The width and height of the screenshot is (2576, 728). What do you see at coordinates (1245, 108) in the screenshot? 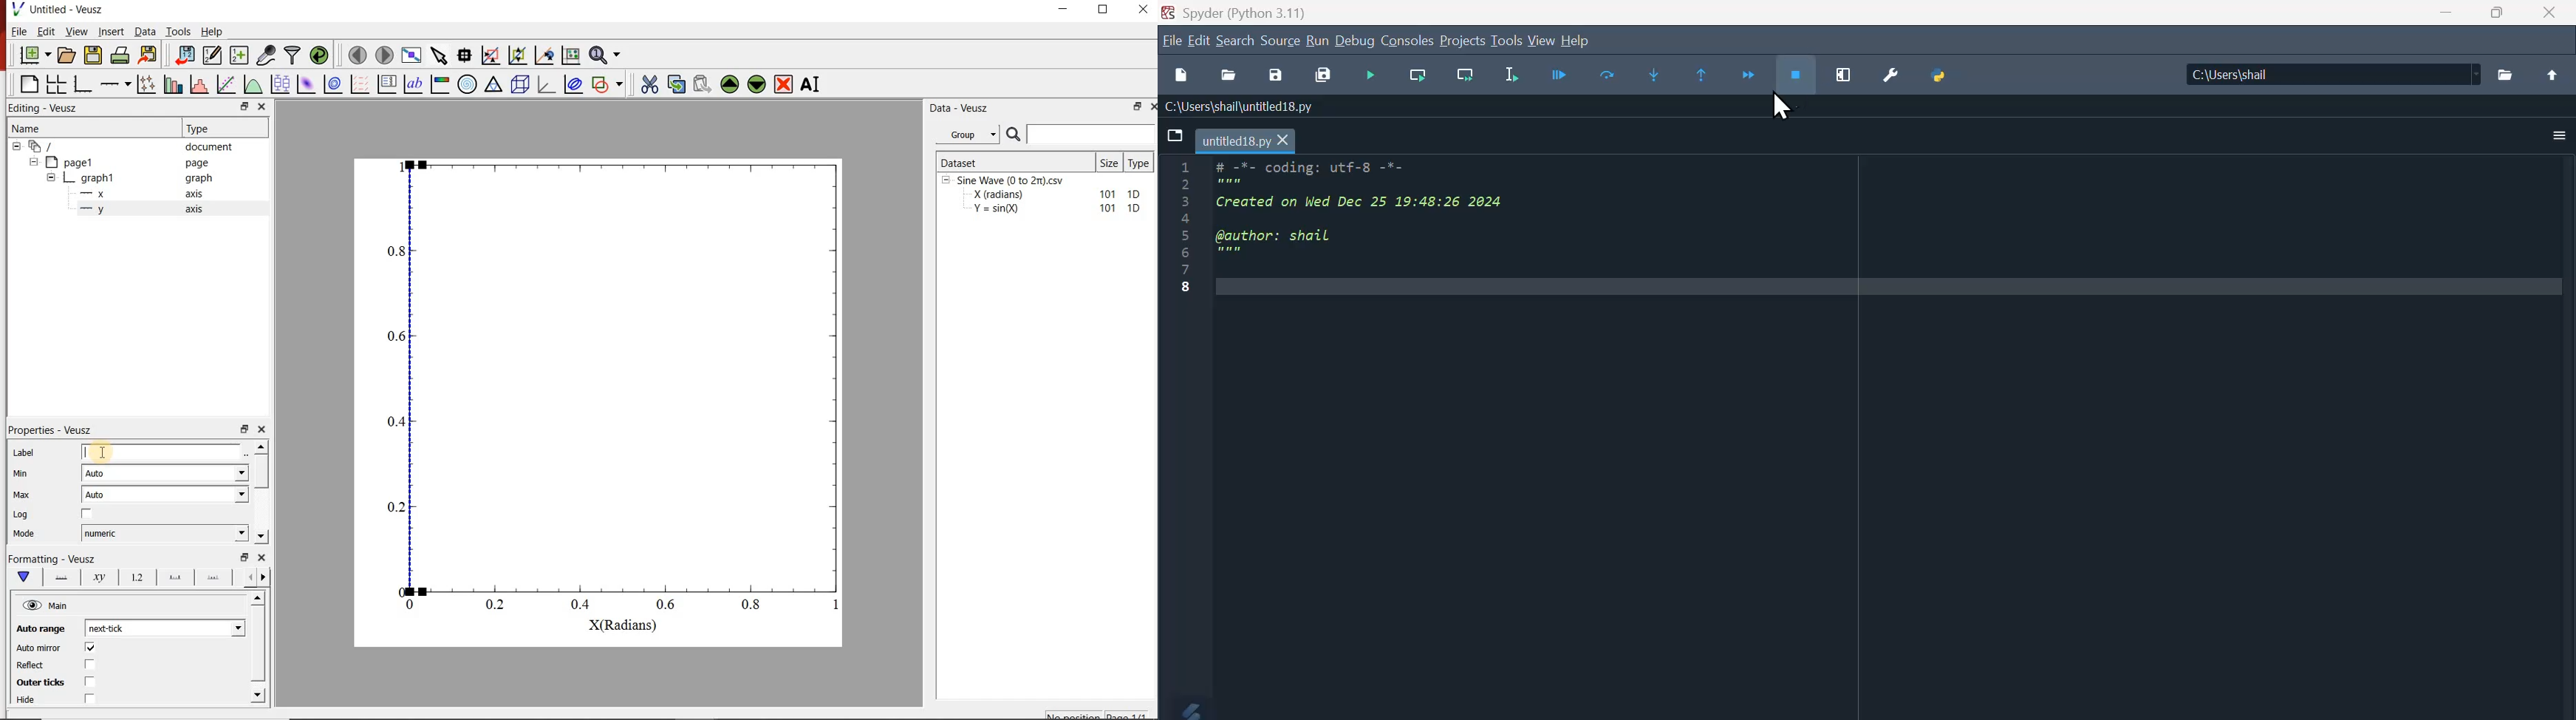
I see `C:\Users\shail\untitled18.py` at bounding box center [1245, 108].